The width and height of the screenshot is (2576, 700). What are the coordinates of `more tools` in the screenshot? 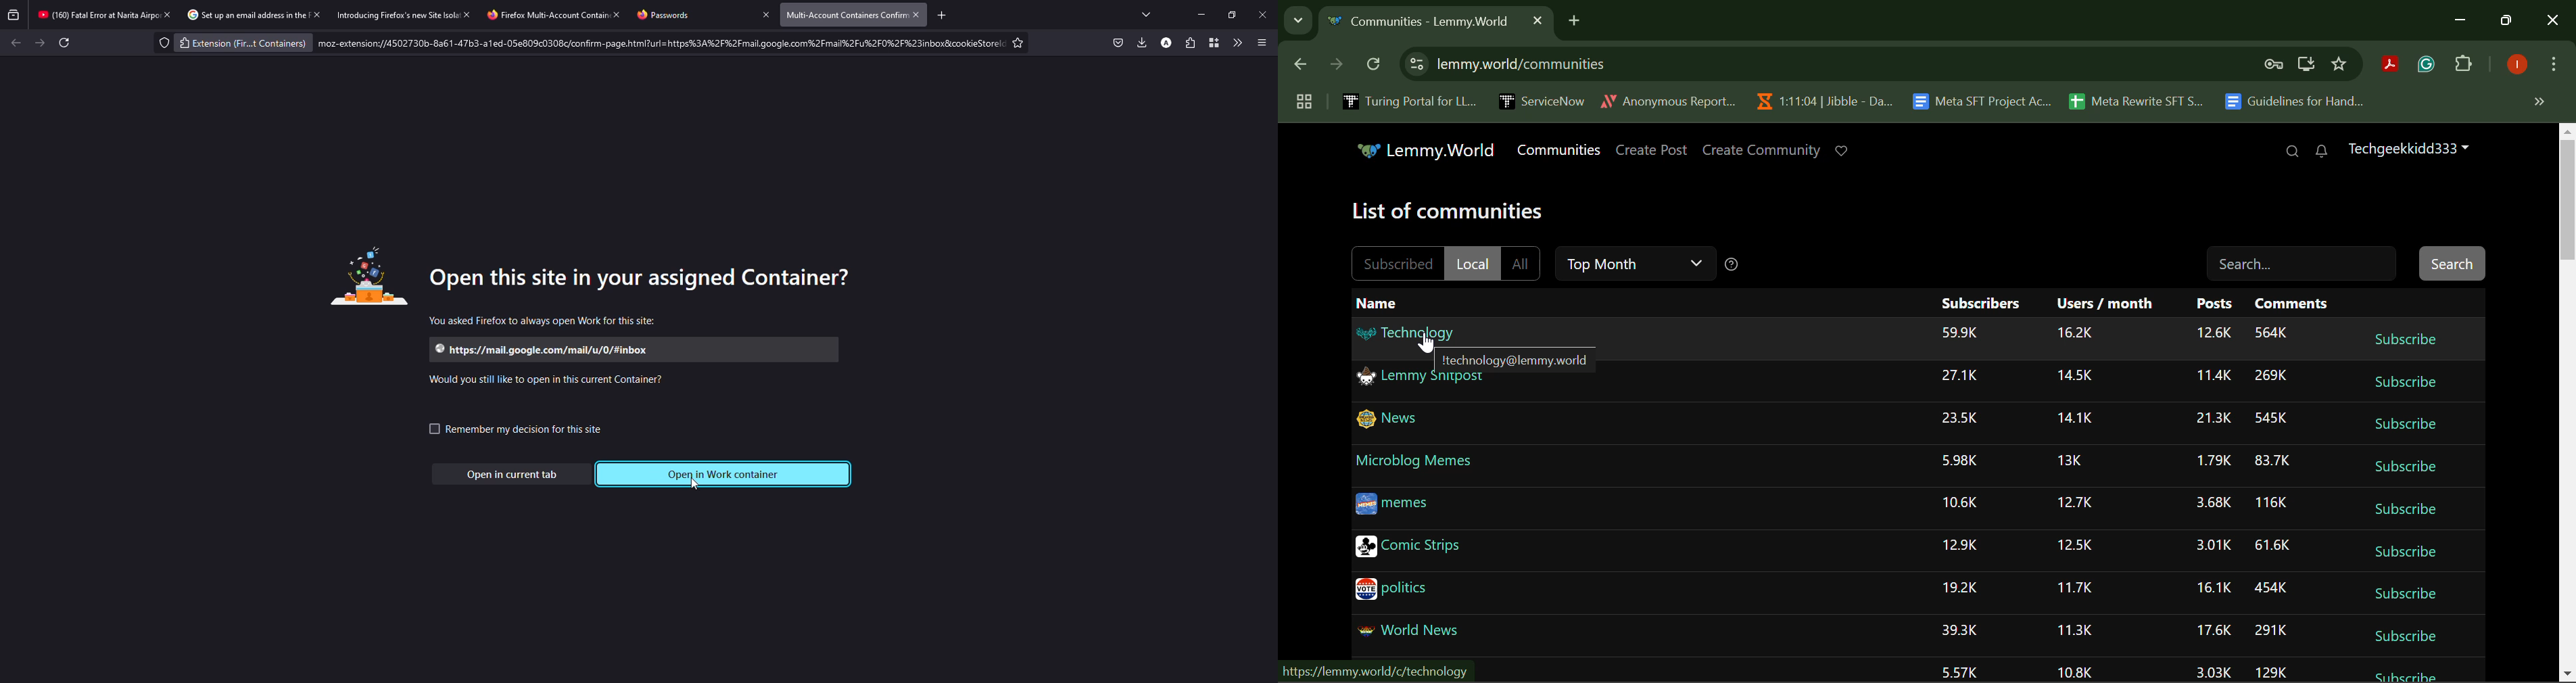 It's located at (1236, 41).